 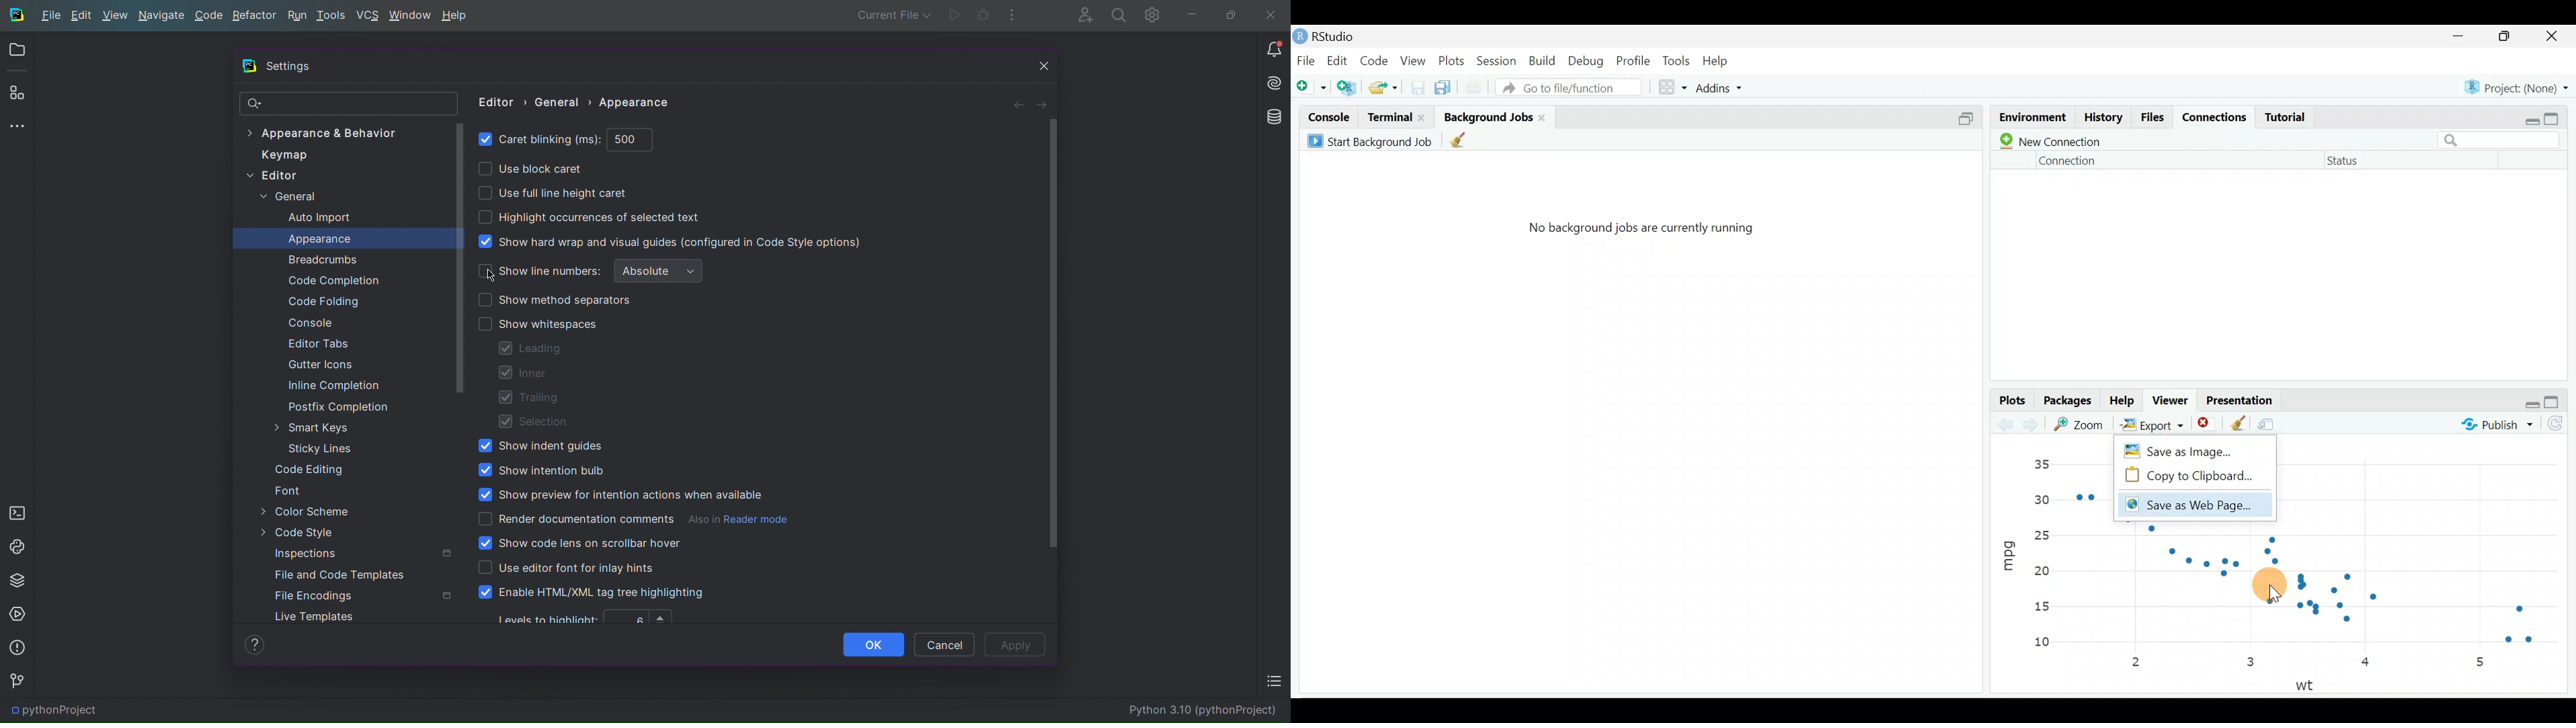 I want to click on Remove current viewer item, so click(x=2208, y=424).